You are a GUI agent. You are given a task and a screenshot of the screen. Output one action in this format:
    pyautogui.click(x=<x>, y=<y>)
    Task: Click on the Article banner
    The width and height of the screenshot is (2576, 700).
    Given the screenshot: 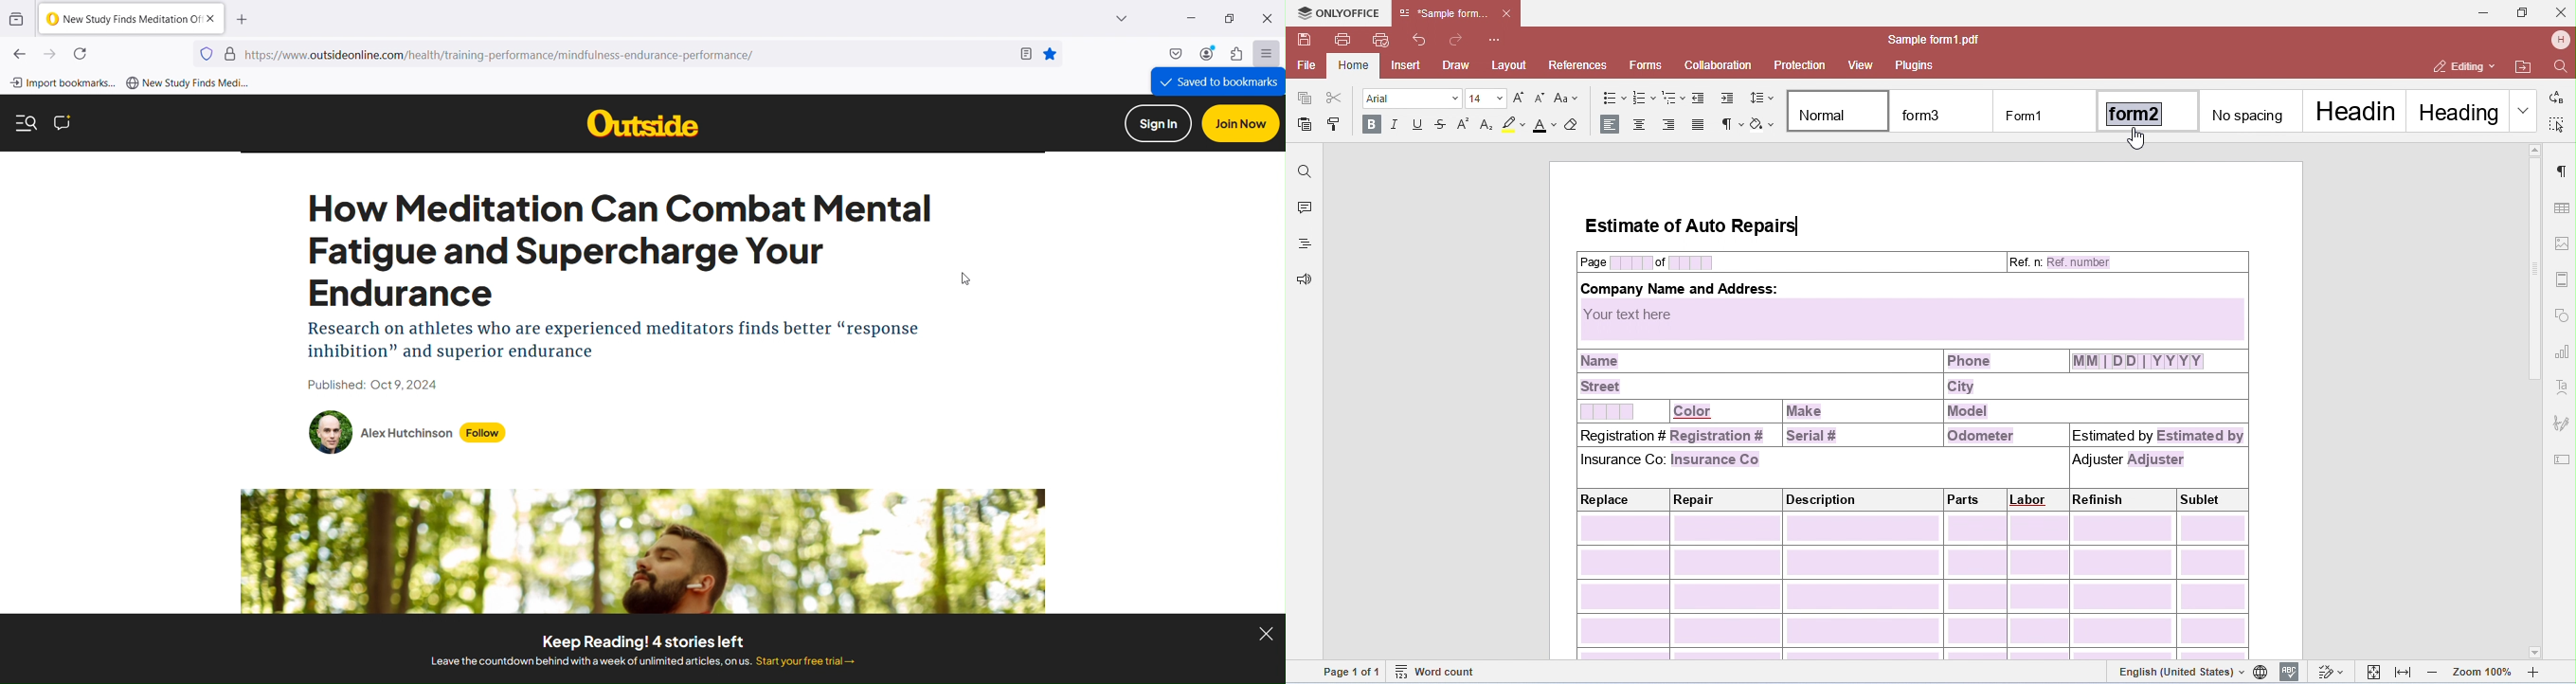 What is the action you would take?
    pyautogui.click(x=644, y=551)
    